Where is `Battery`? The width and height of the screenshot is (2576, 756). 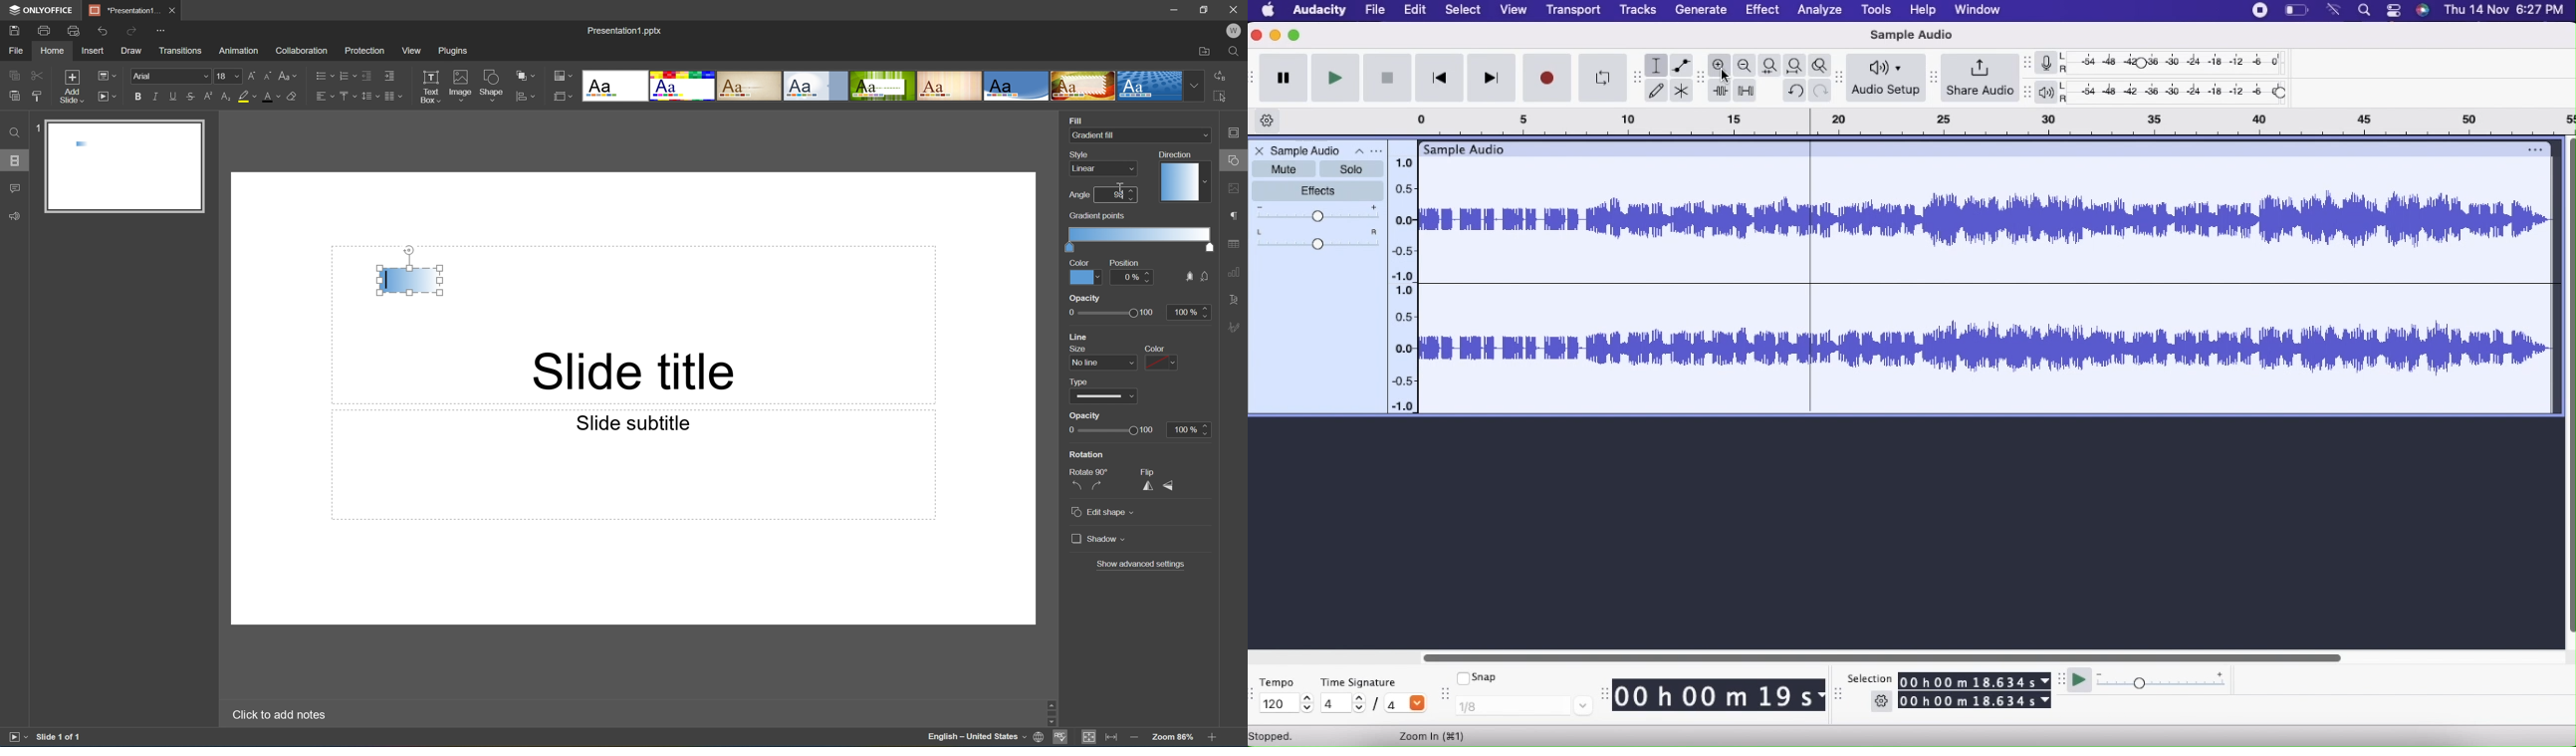
Battery is located at coordinates (2294, 11).